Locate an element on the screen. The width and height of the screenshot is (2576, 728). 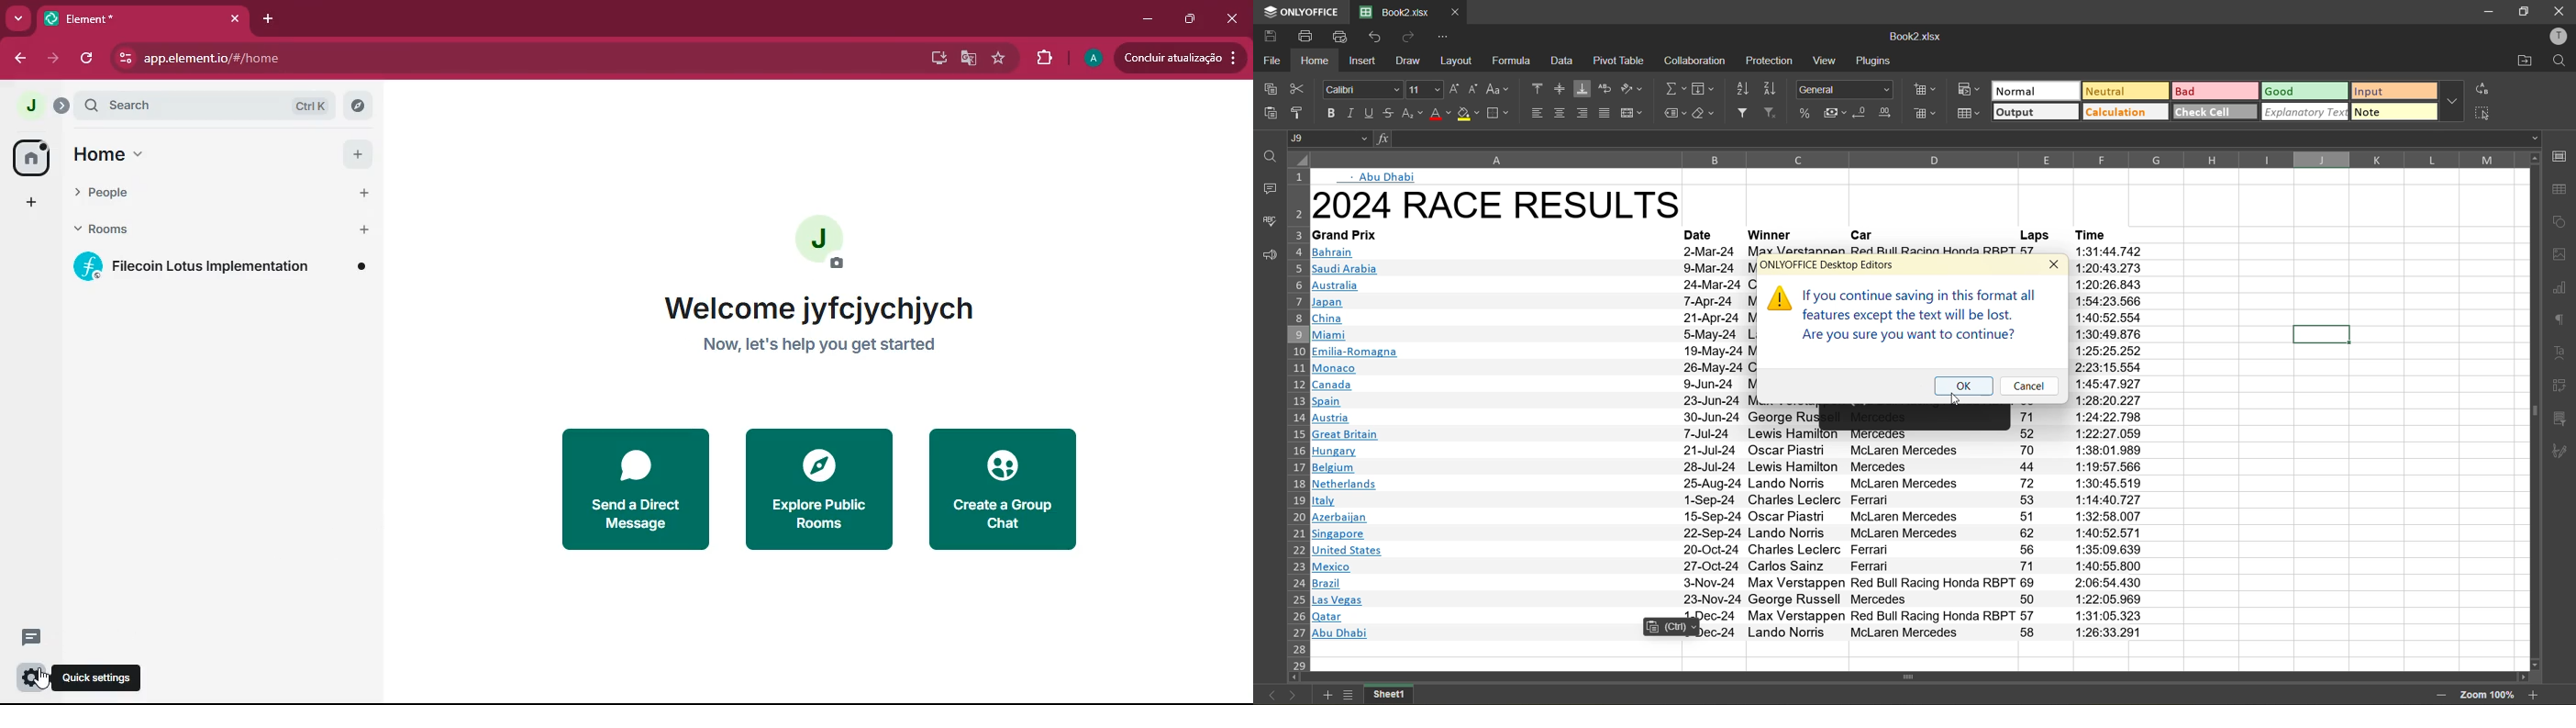
home is located at coordinates (25, 160).